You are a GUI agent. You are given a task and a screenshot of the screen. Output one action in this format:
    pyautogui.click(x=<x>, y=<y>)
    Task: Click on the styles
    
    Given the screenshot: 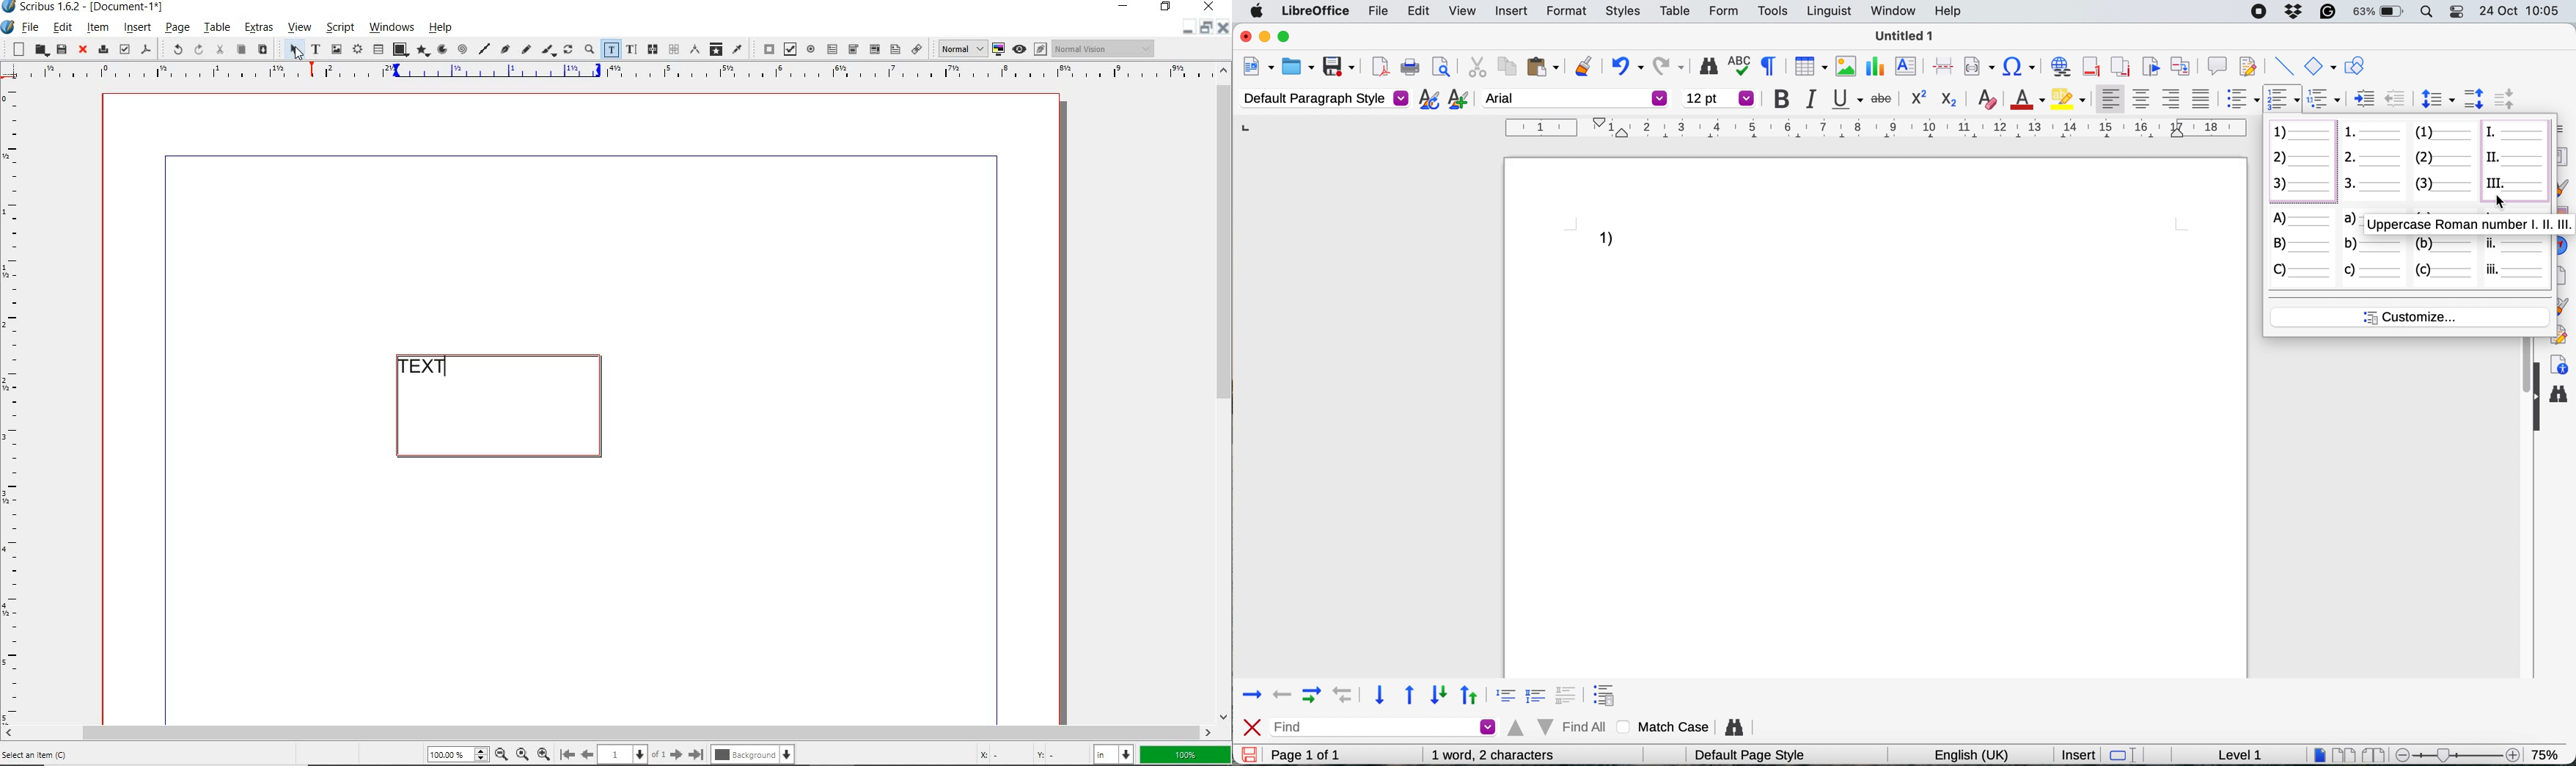 What is the action you would take?
    pyautogui.click(x=1624, y=12)
    